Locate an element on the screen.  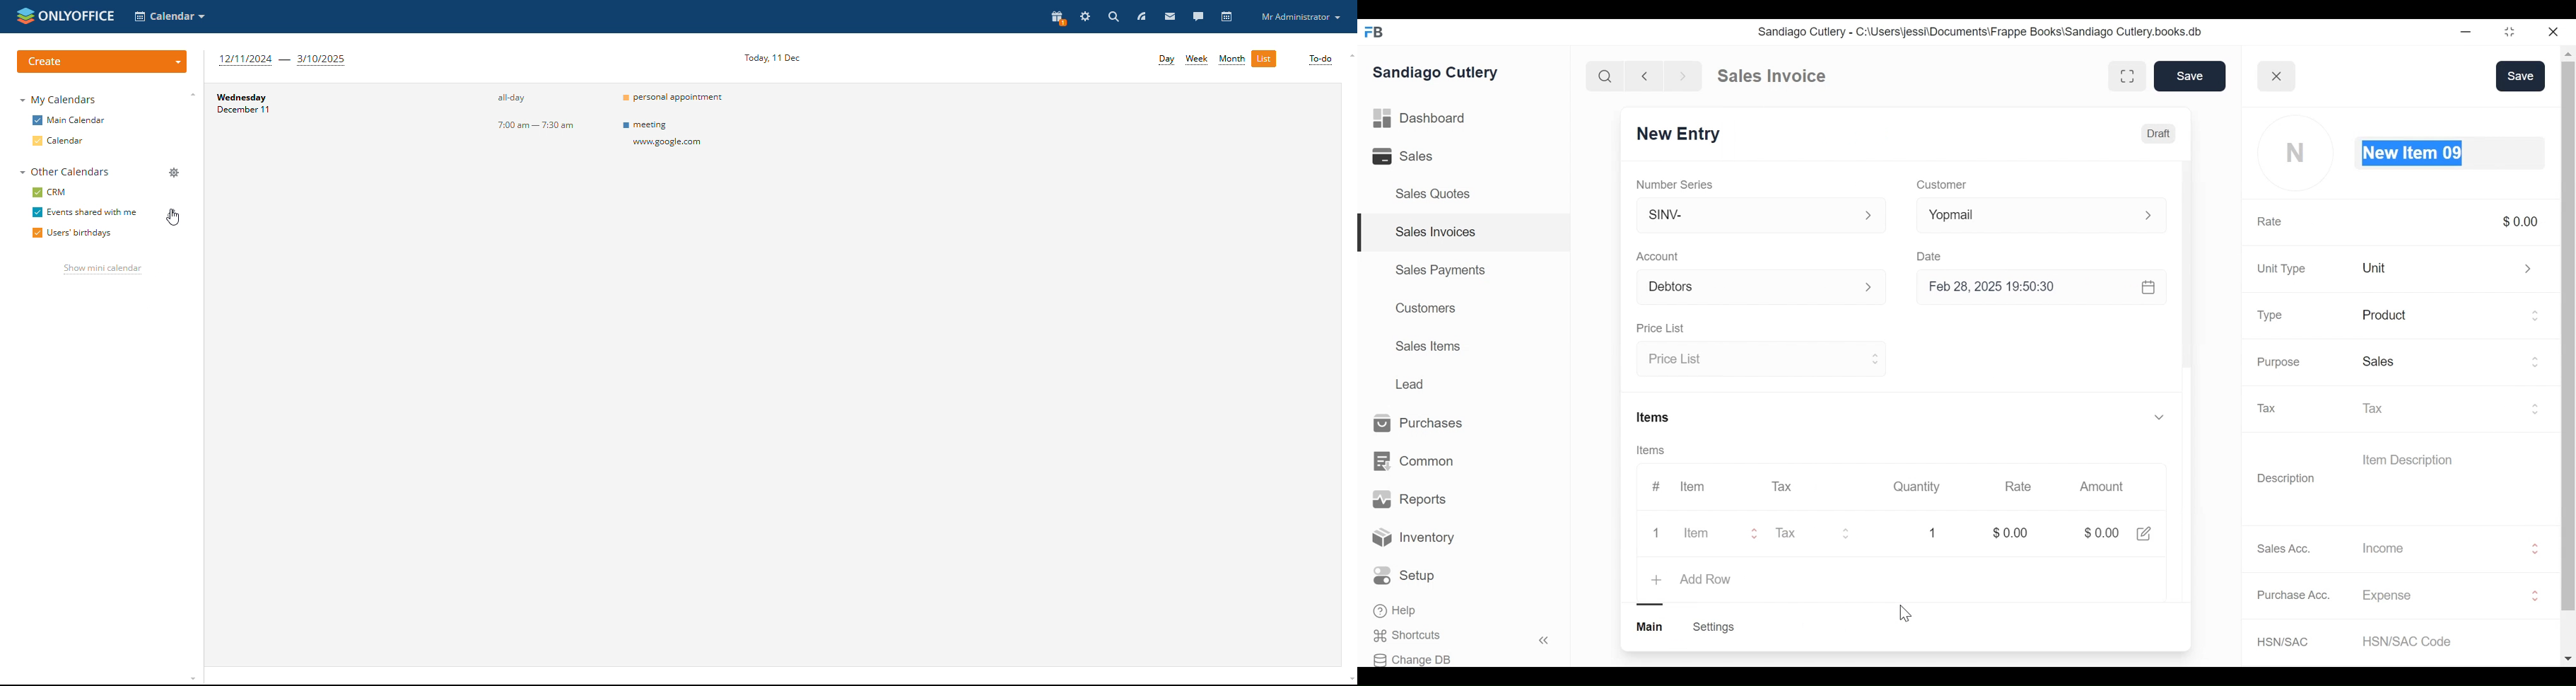
Lead is located at coordinates (1411, 383).